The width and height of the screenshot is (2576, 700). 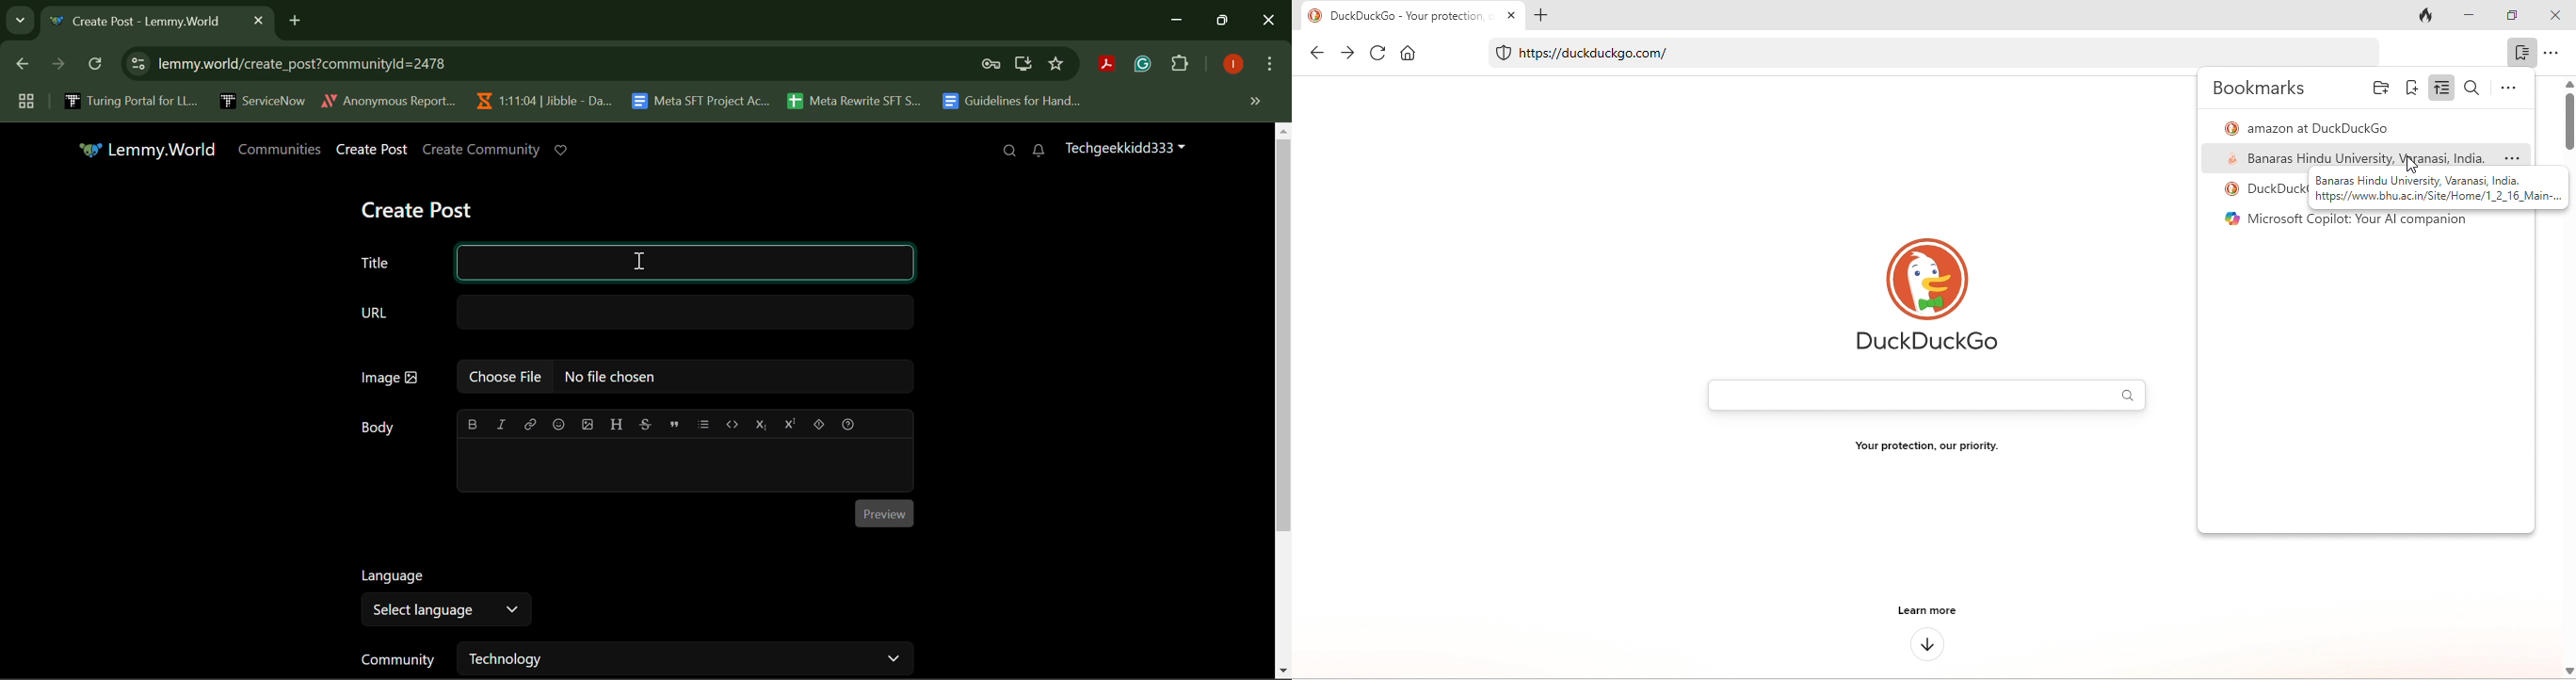 I want to click on Jibble, so click(x=541, y=98).